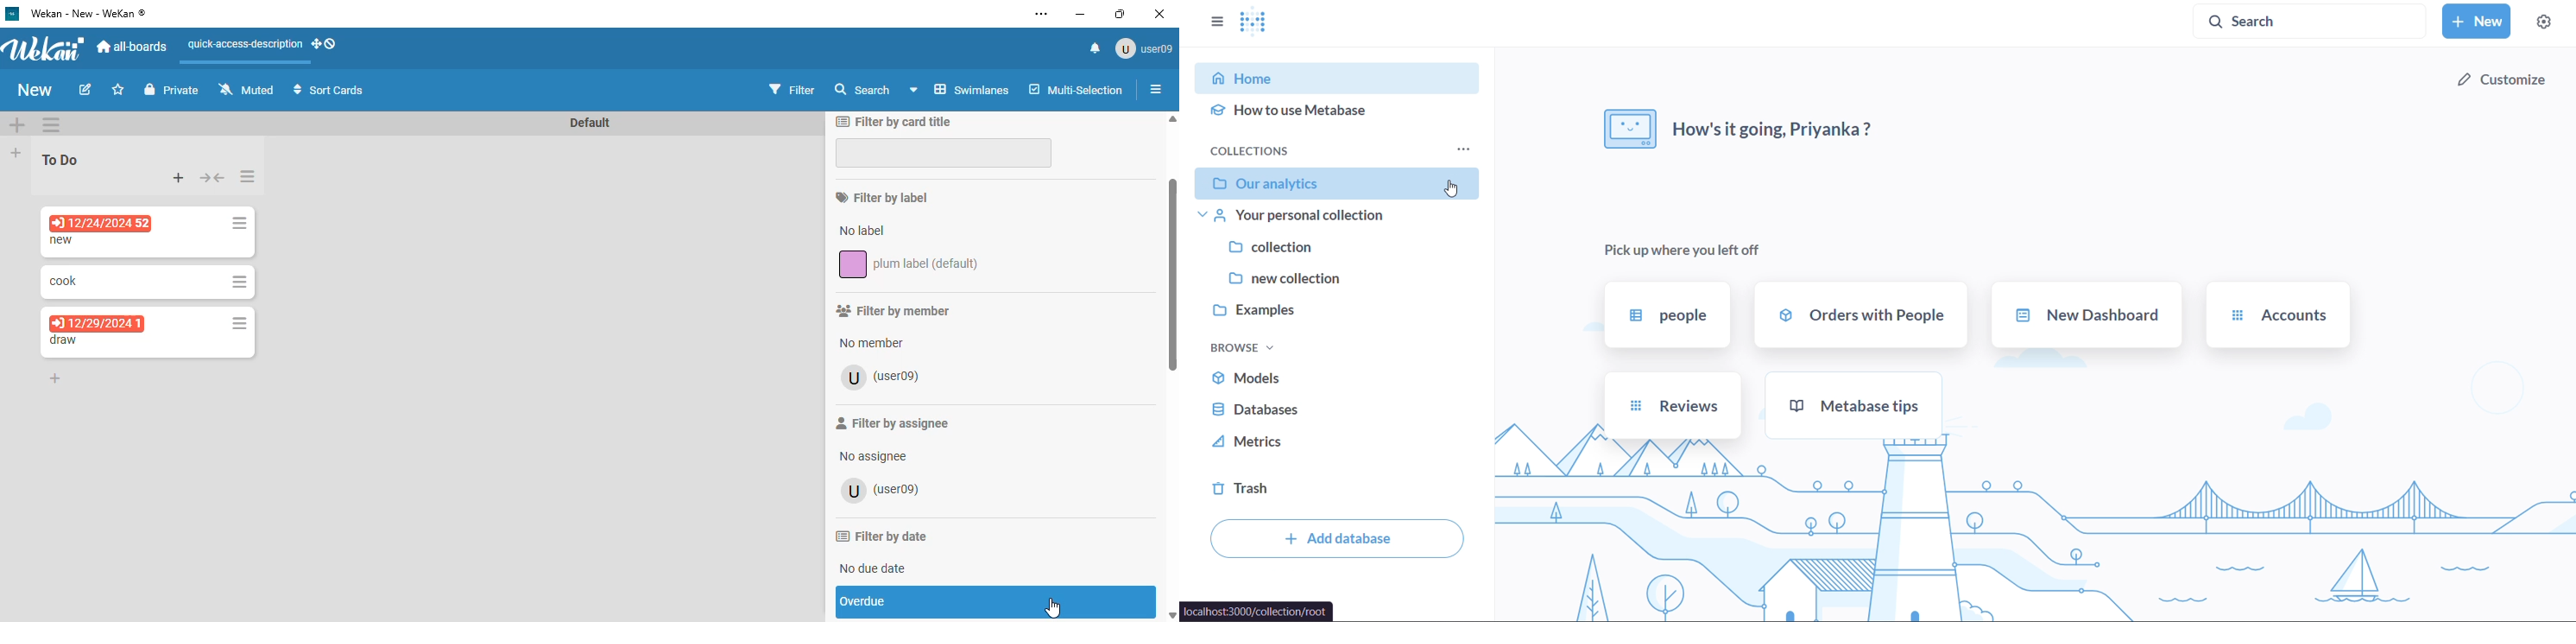  What do you see at coordinates (862, 89) in the screenshot?
I see `search` at bounding box center [862, 89].